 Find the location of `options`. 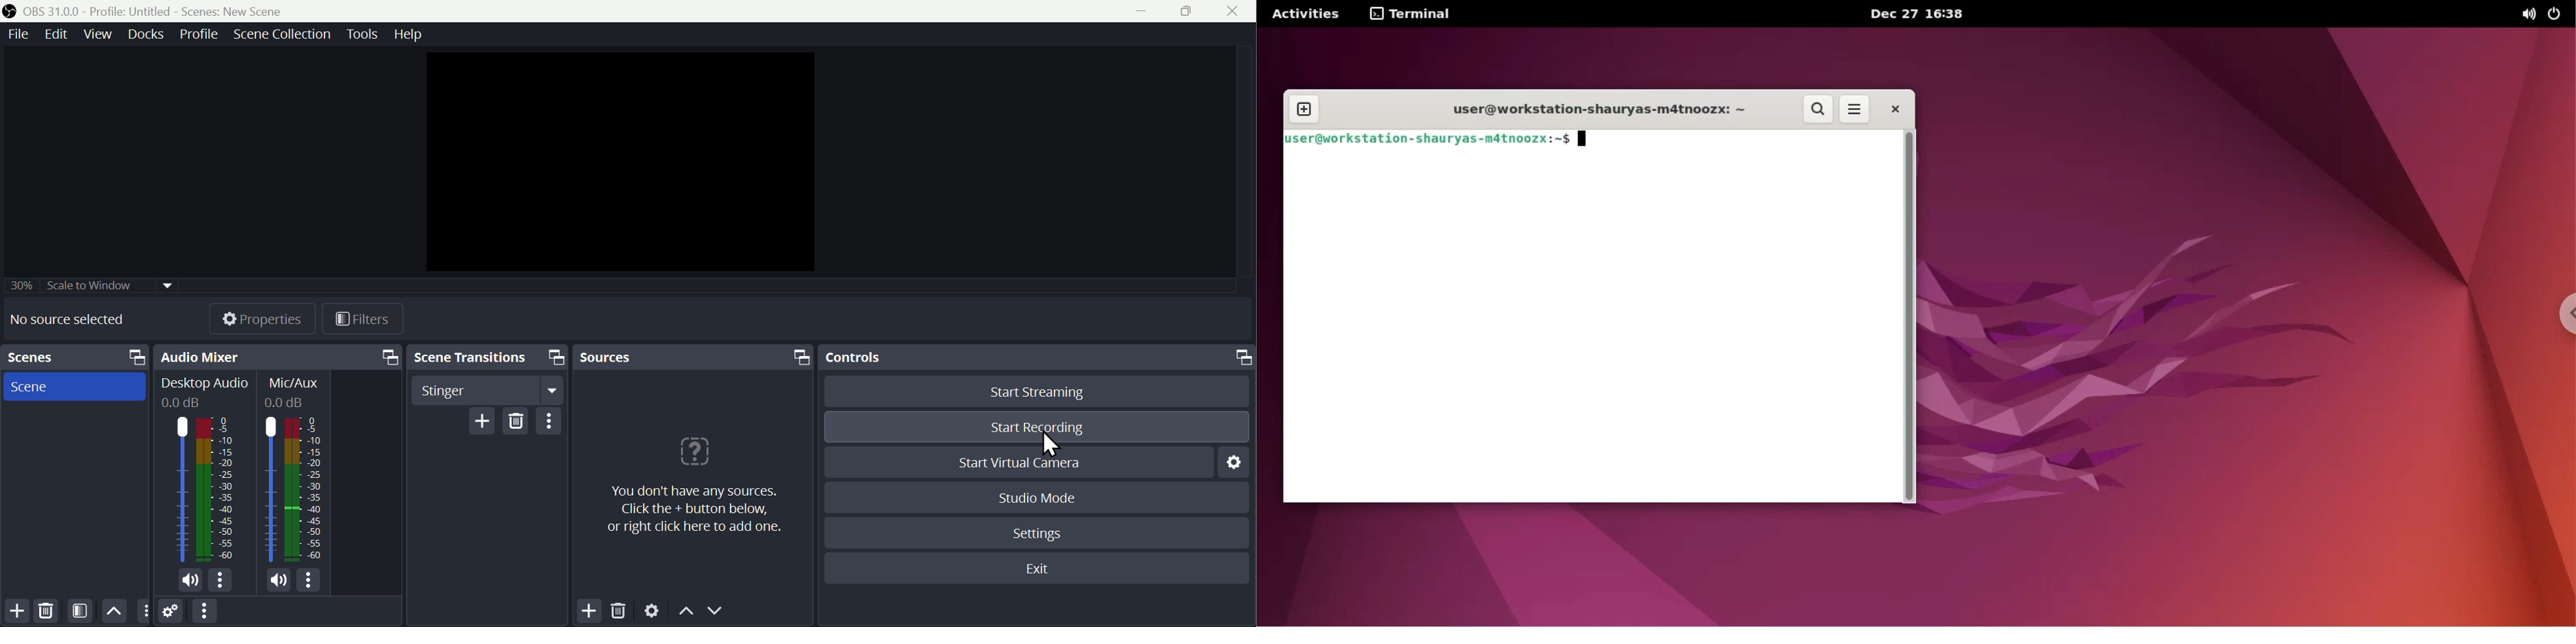

options is located at coordinates (223, 581).